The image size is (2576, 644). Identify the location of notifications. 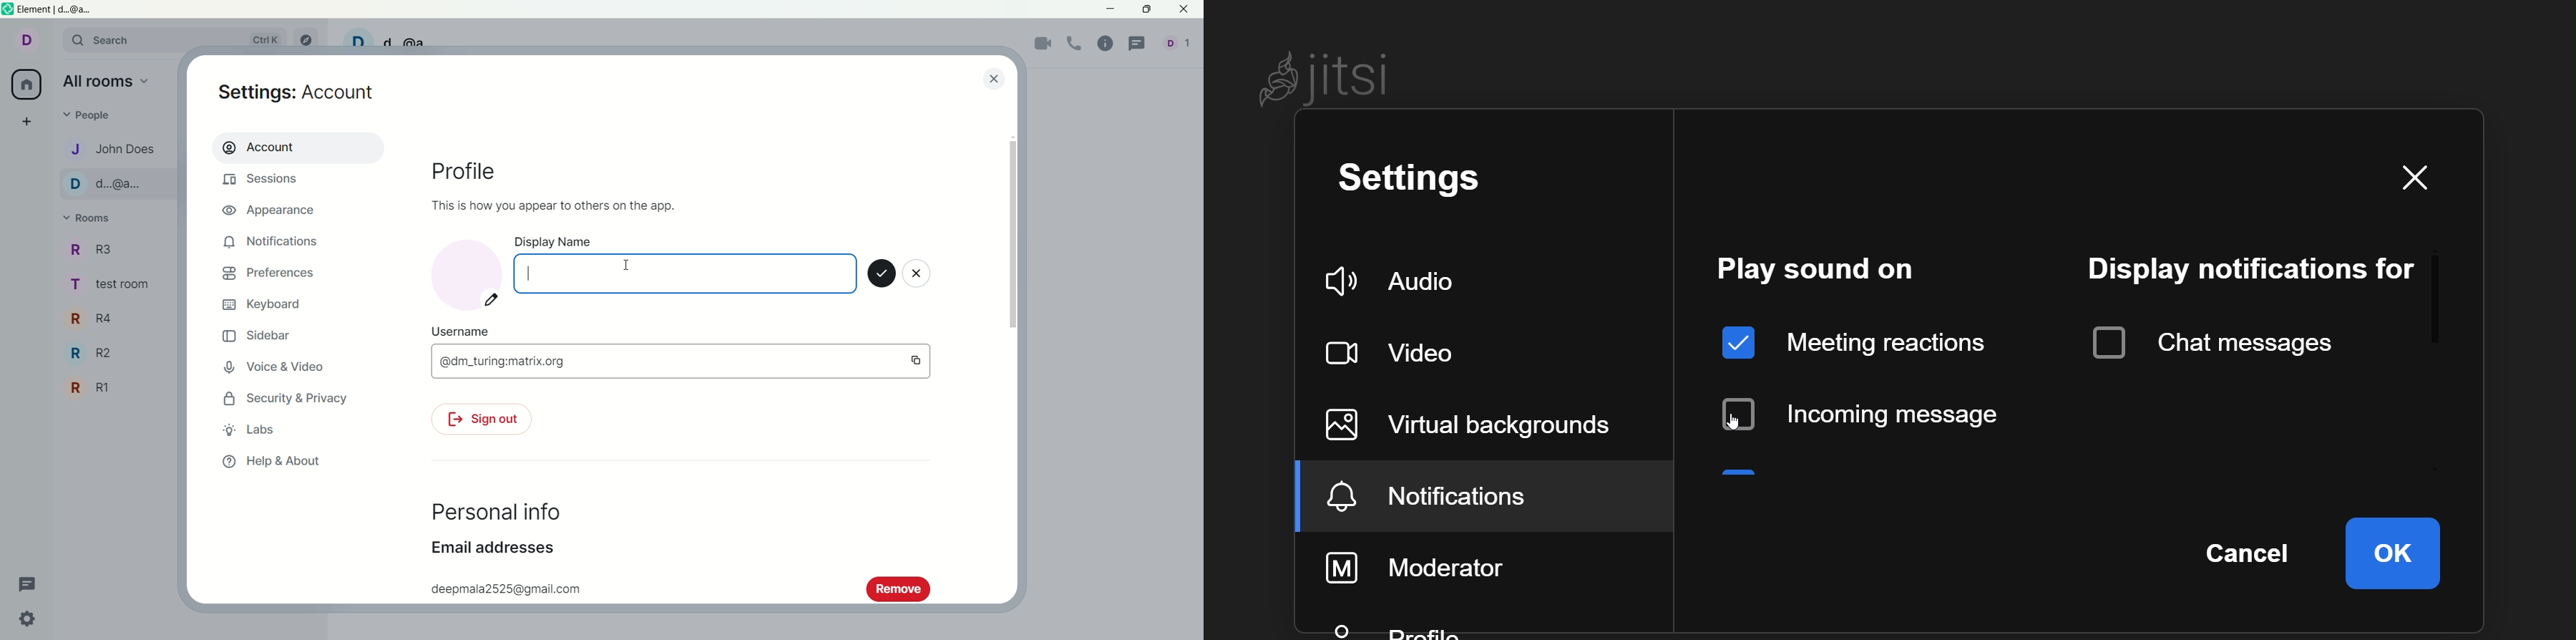
(272, 242).